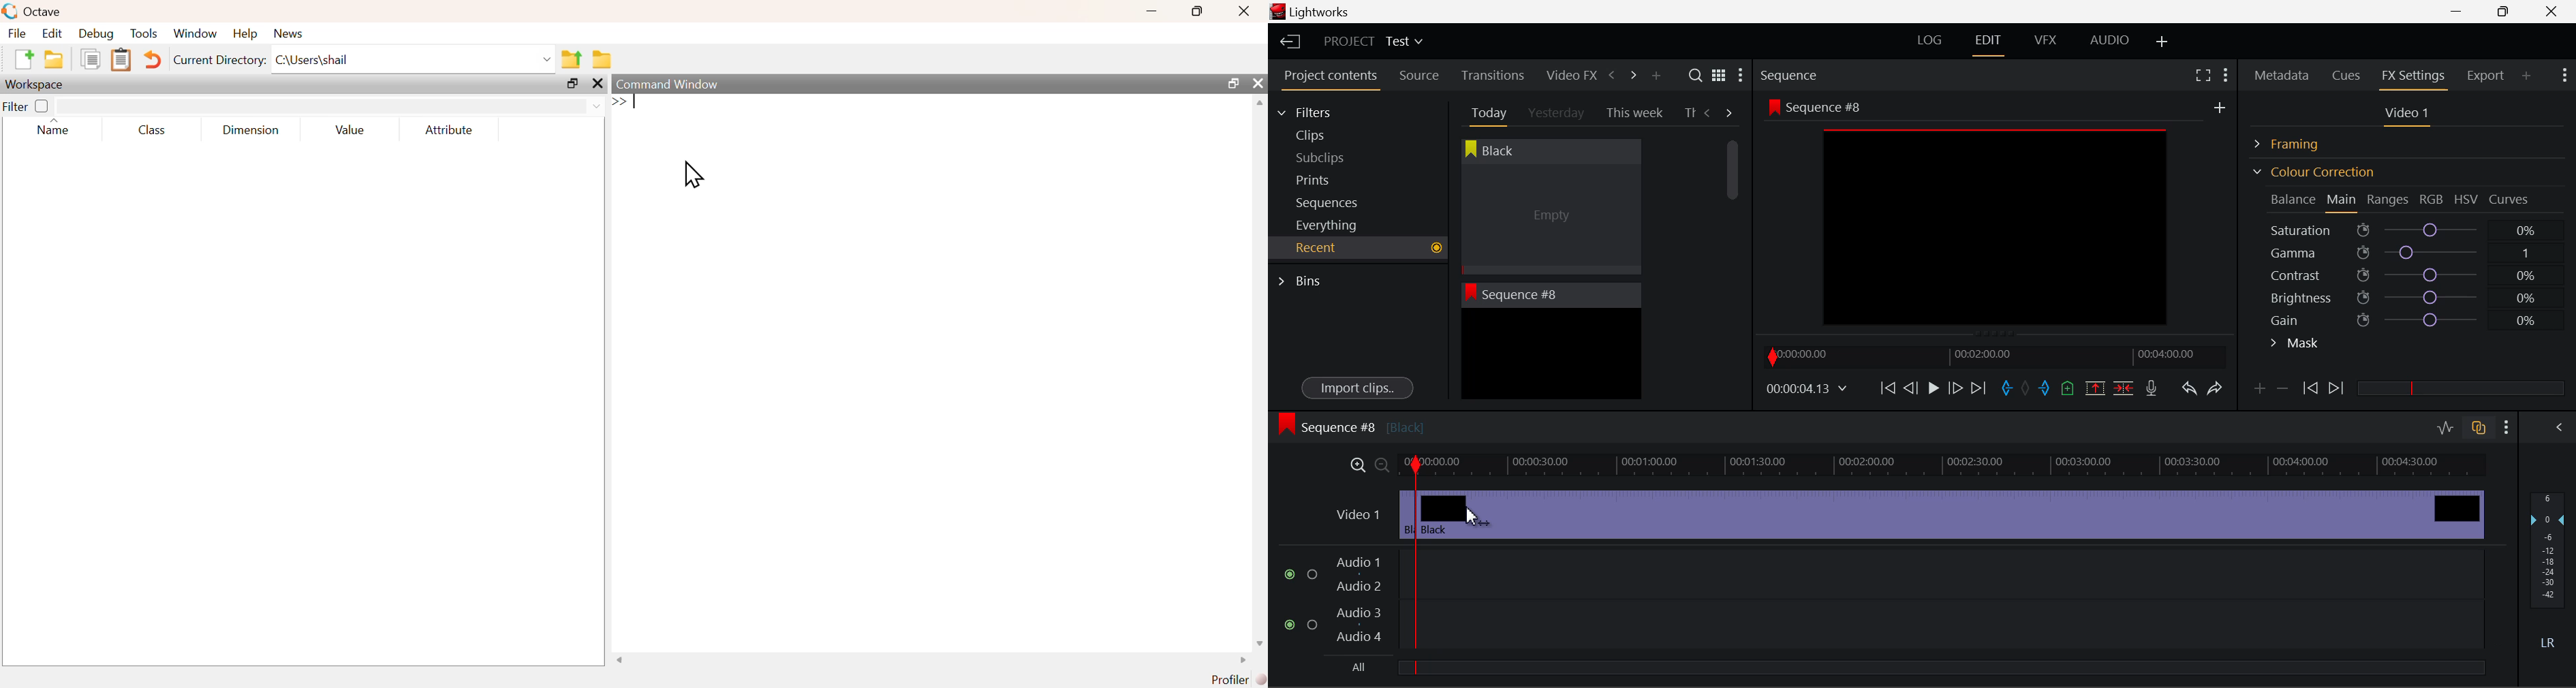  I want to click on maximize, so click(1232, 83).